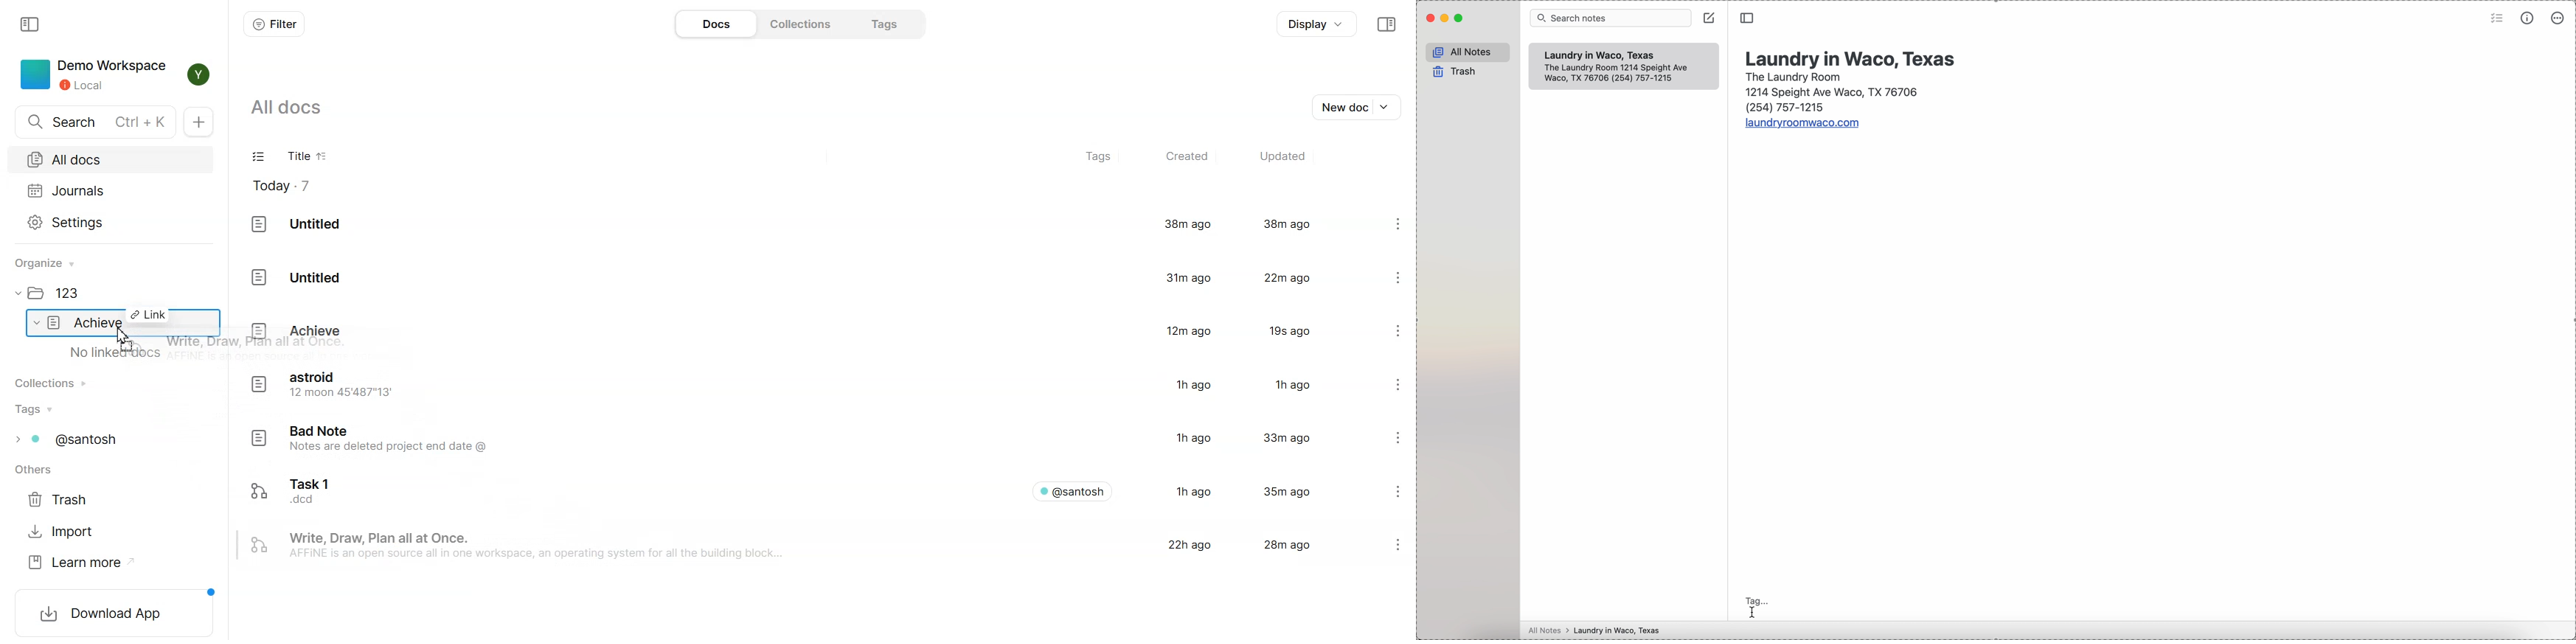 Image resolution: width=2576 pixels, height=644 pixels. Describe the element at coordinates (792, 386) in the screenshot. I see `Doc file` at that location.